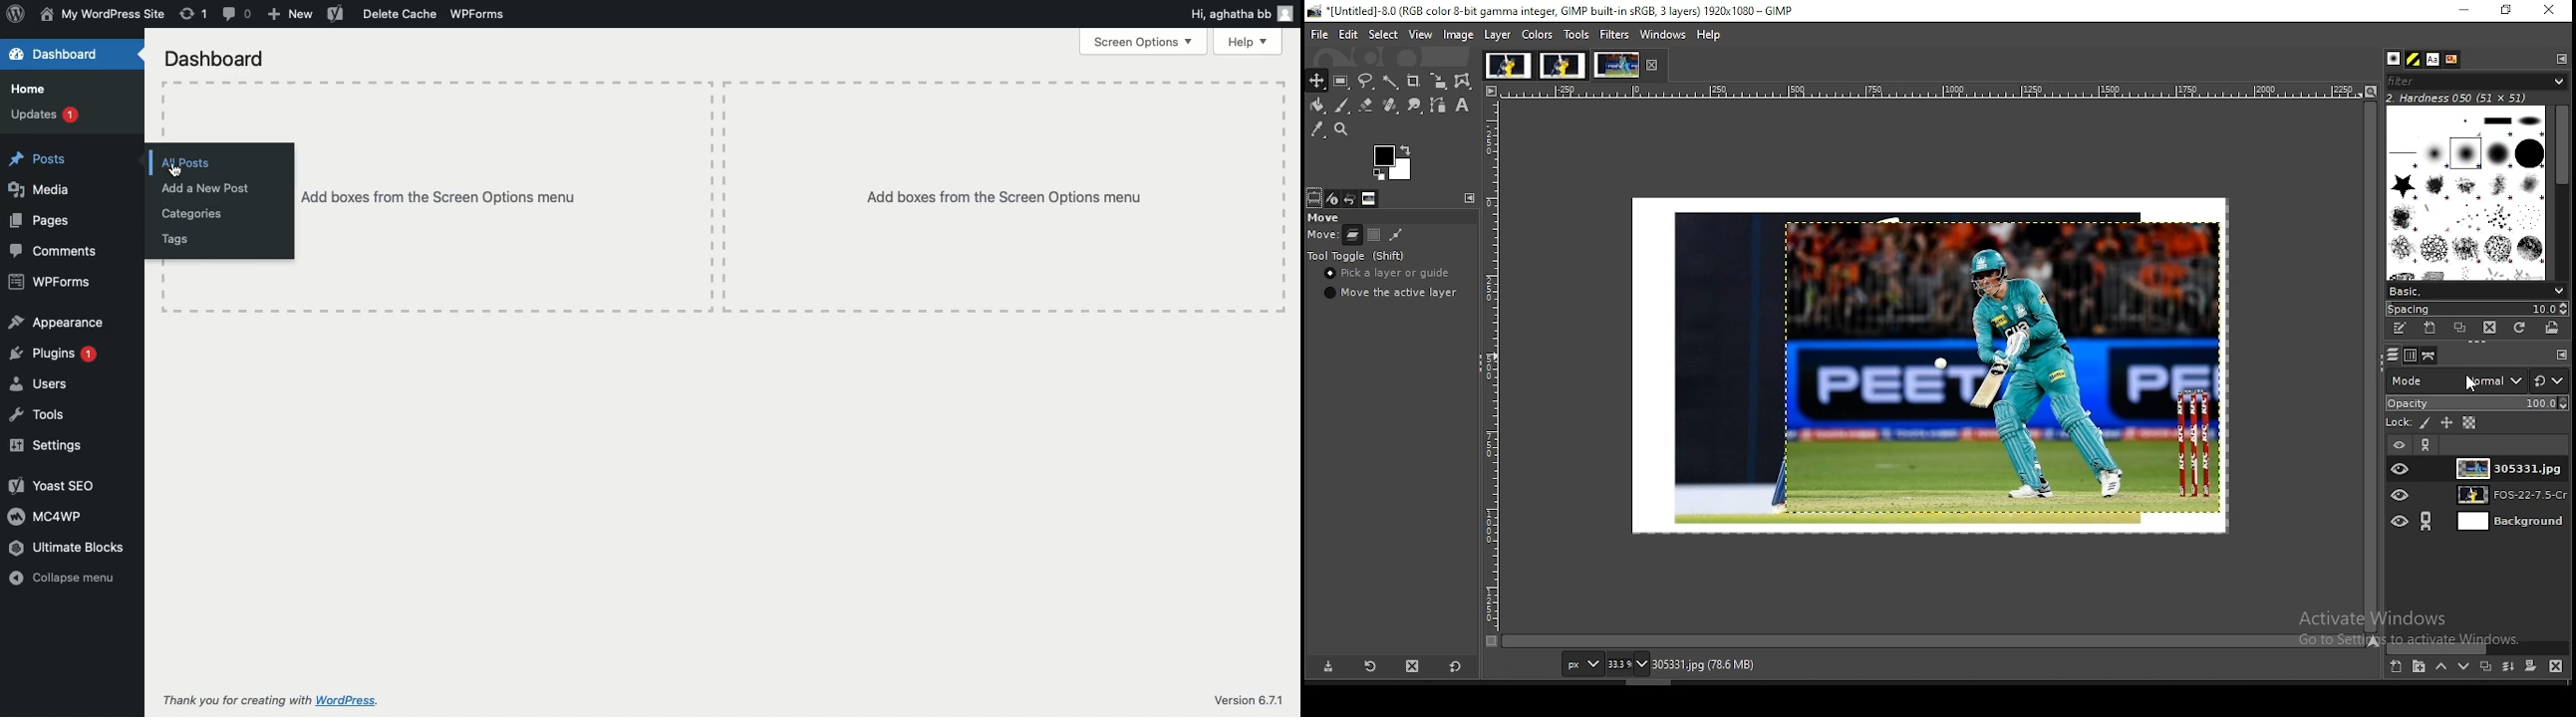  Describe the element at coordinates (1501, 35) in the screenshot. I see `layer` at that location.